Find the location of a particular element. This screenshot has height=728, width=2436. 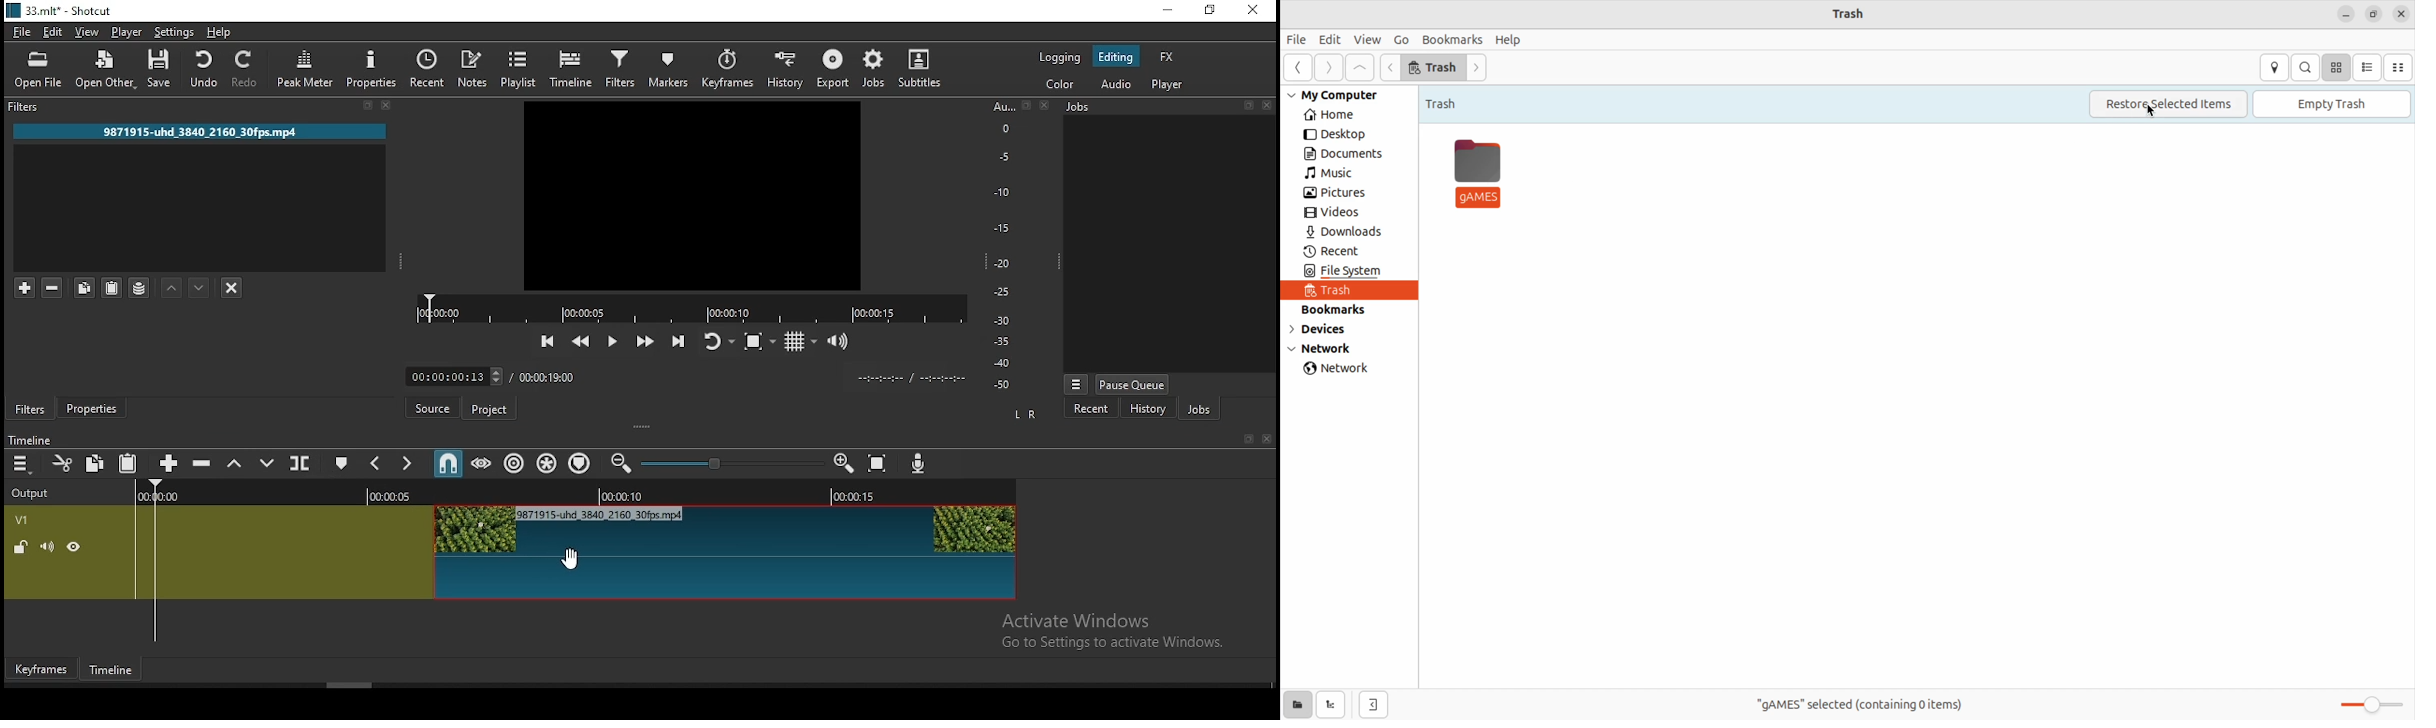

settings is located at coordinates (174, 32).